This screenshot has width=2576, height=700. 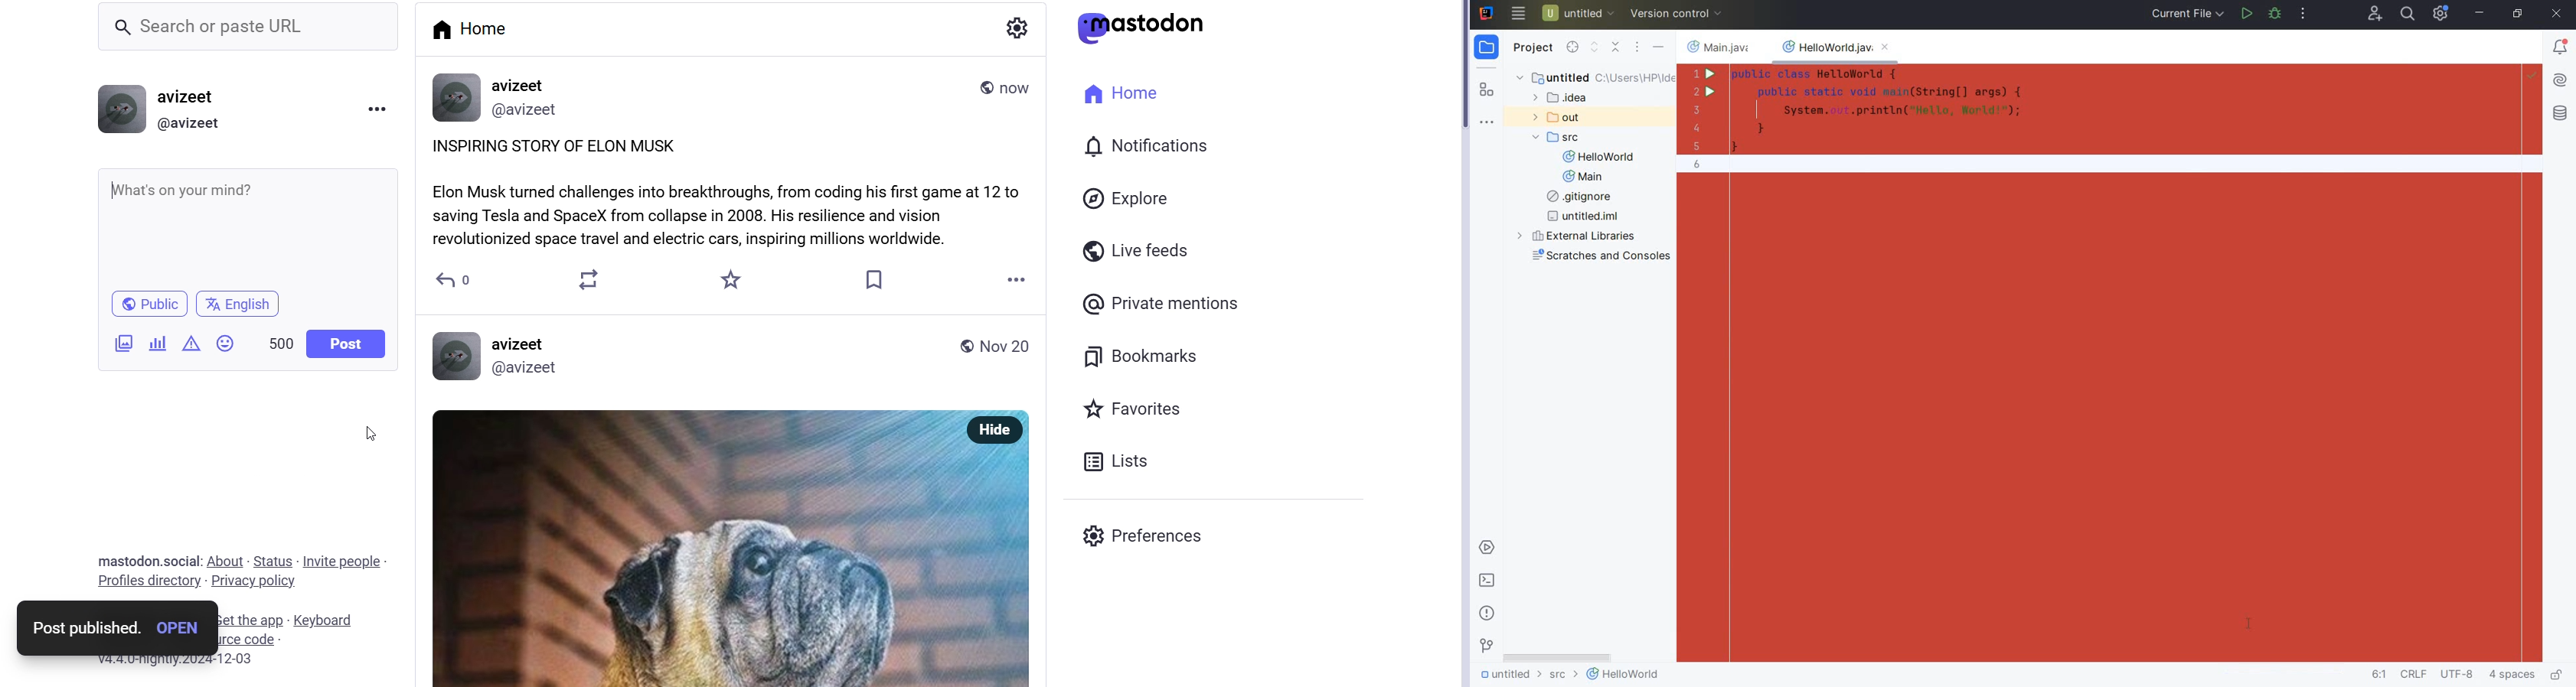 I want to click on boost, so click(x=592, y=280).